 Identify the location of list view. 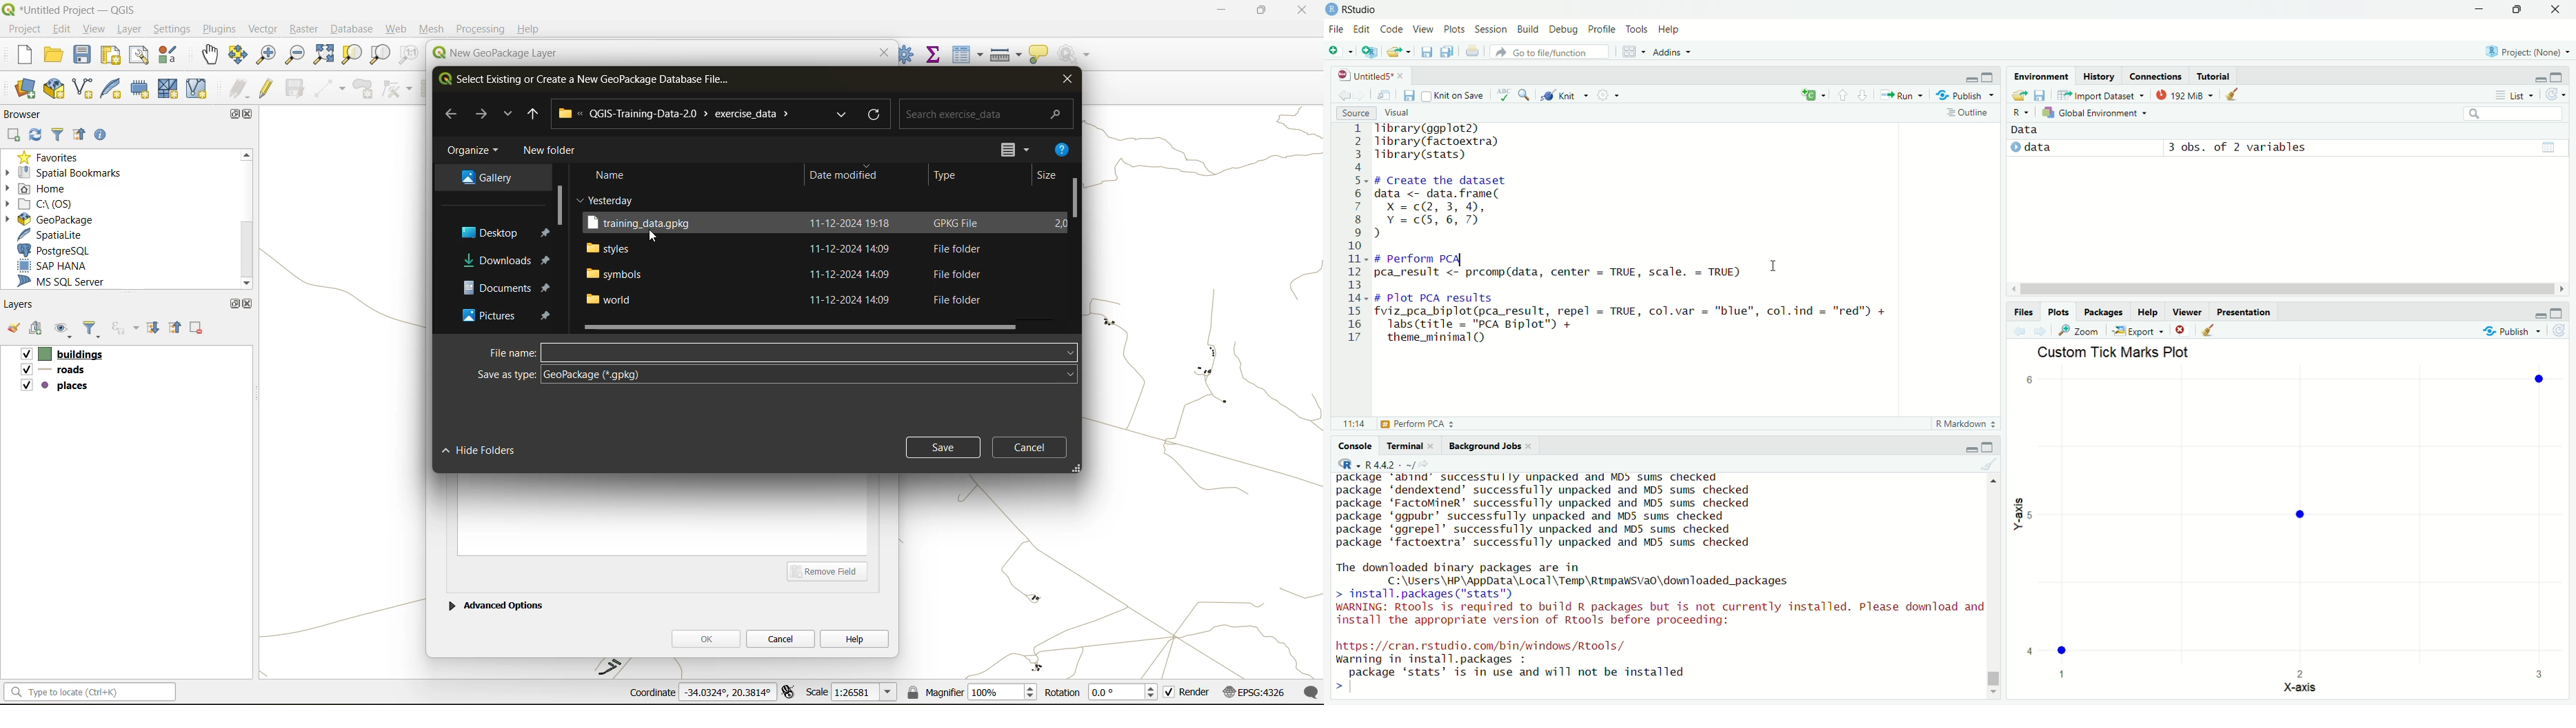
(2515, 95).